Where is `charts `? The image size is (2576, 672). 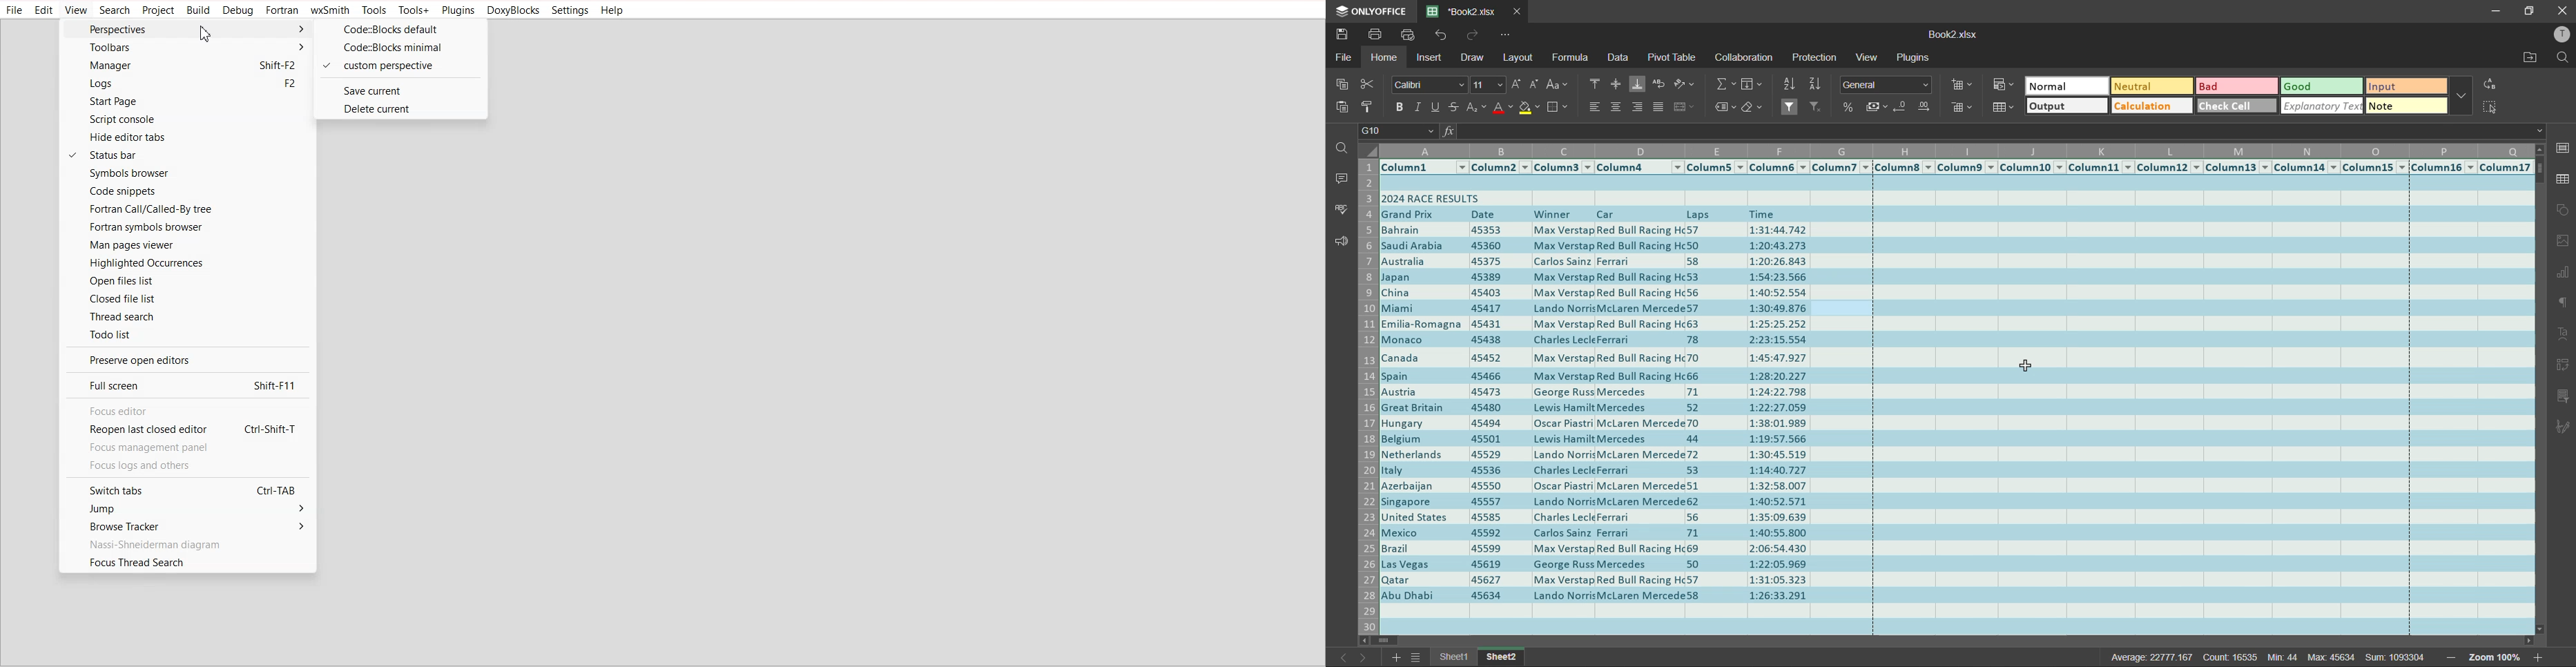
charts  is located at coordinates (2563, 273).